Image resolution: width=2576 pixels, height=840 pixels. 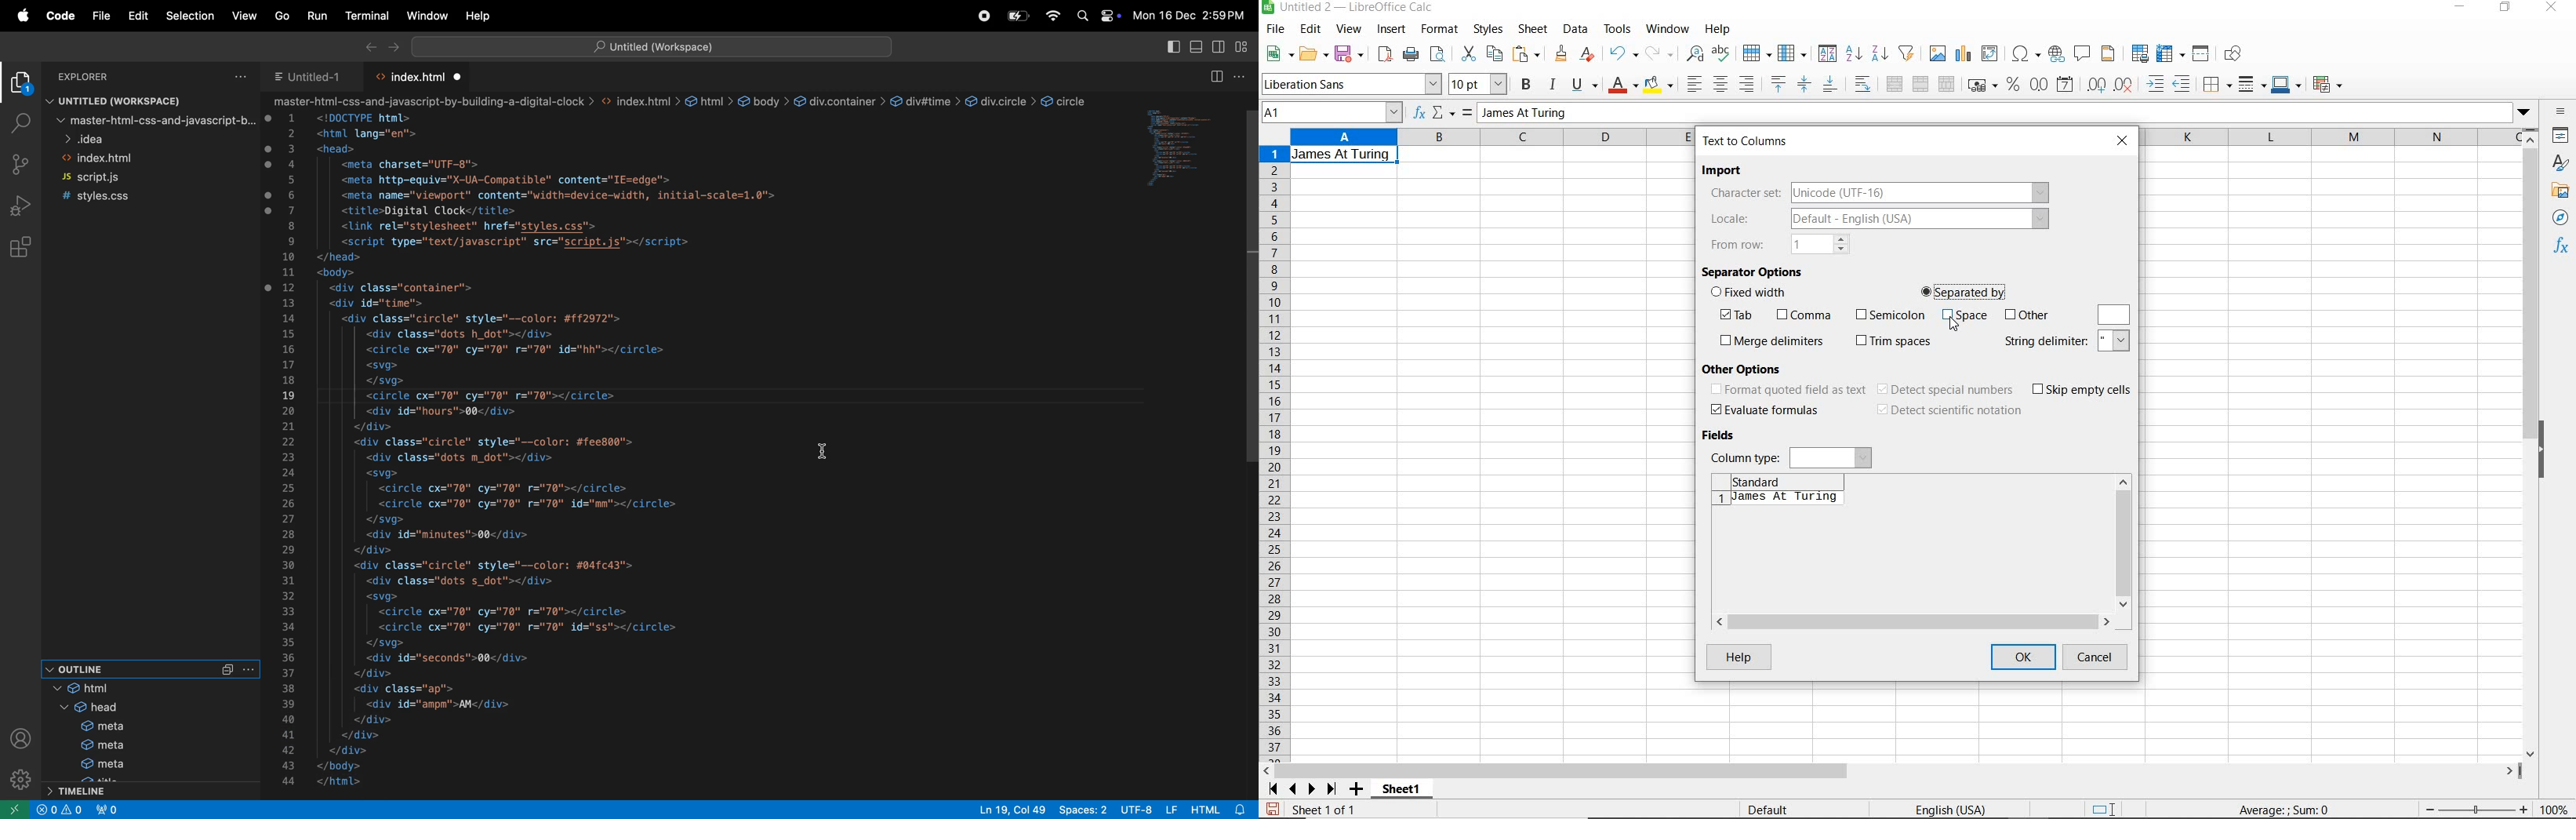 I want to click on properties, so click(x=2561, y=135).